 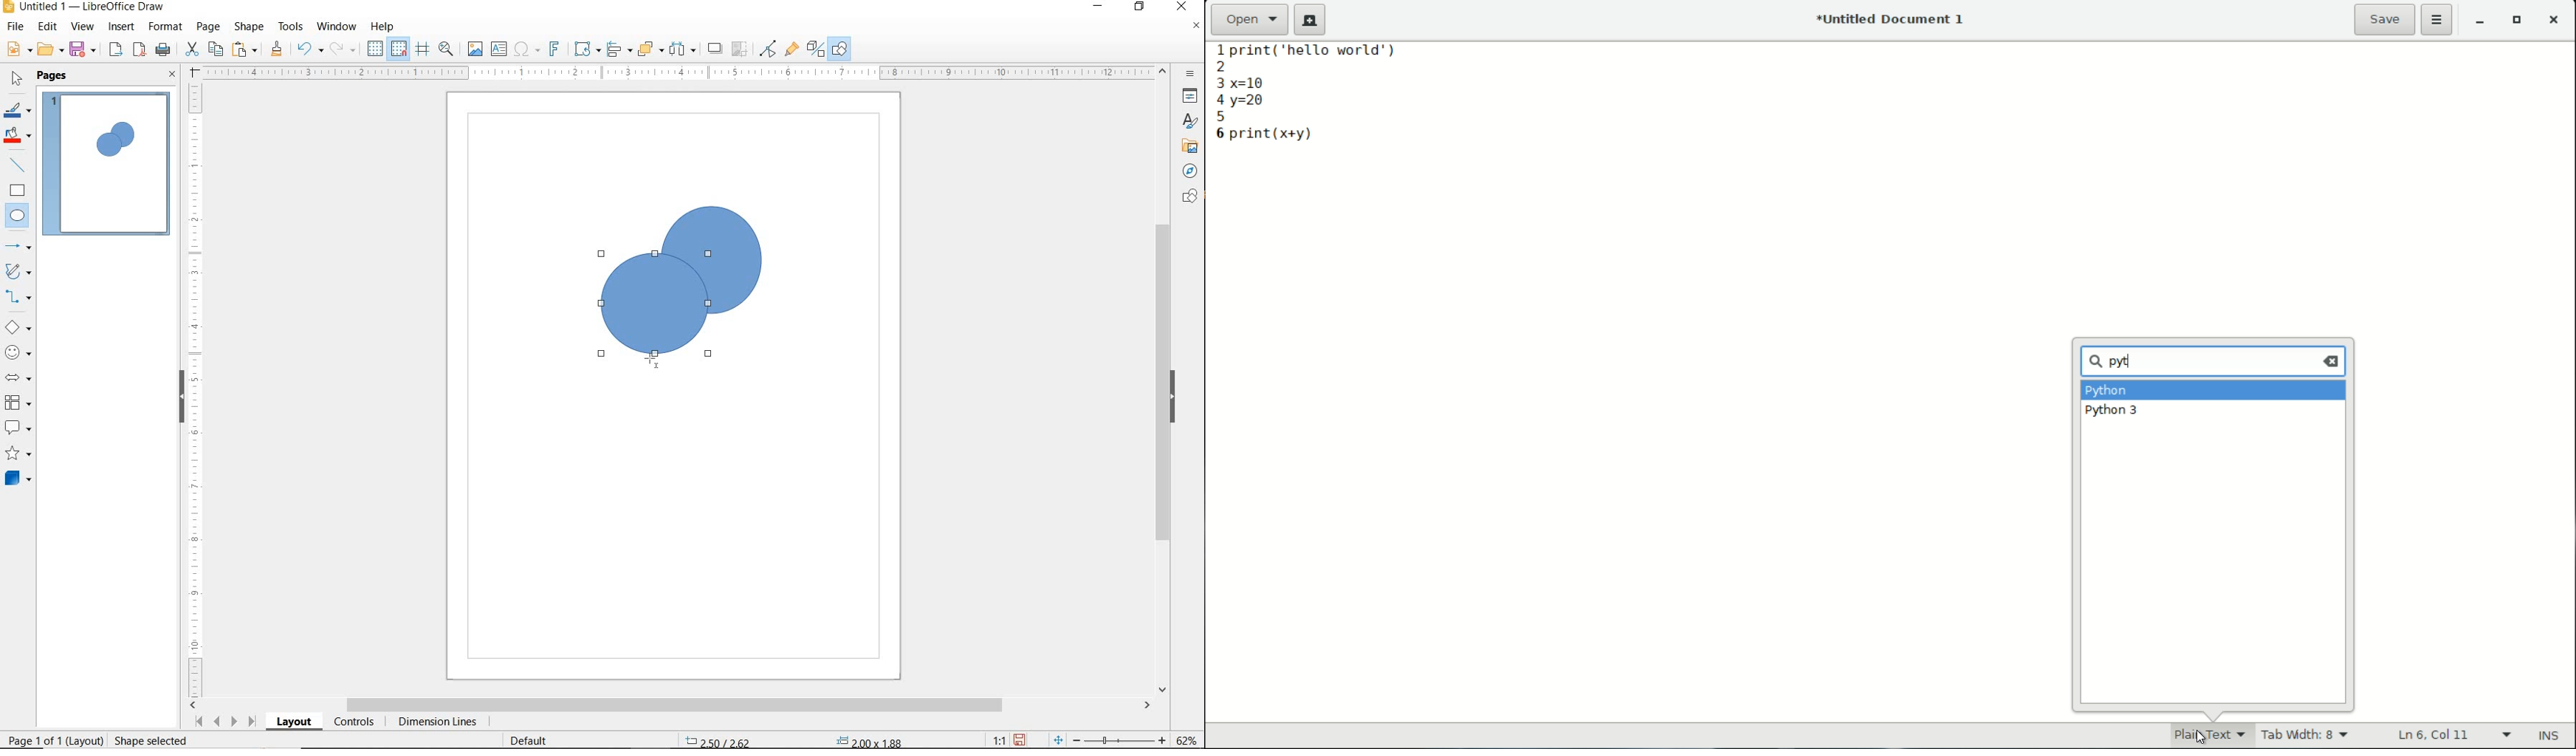 I want to click on cursor, so click(x=2132, y=360).